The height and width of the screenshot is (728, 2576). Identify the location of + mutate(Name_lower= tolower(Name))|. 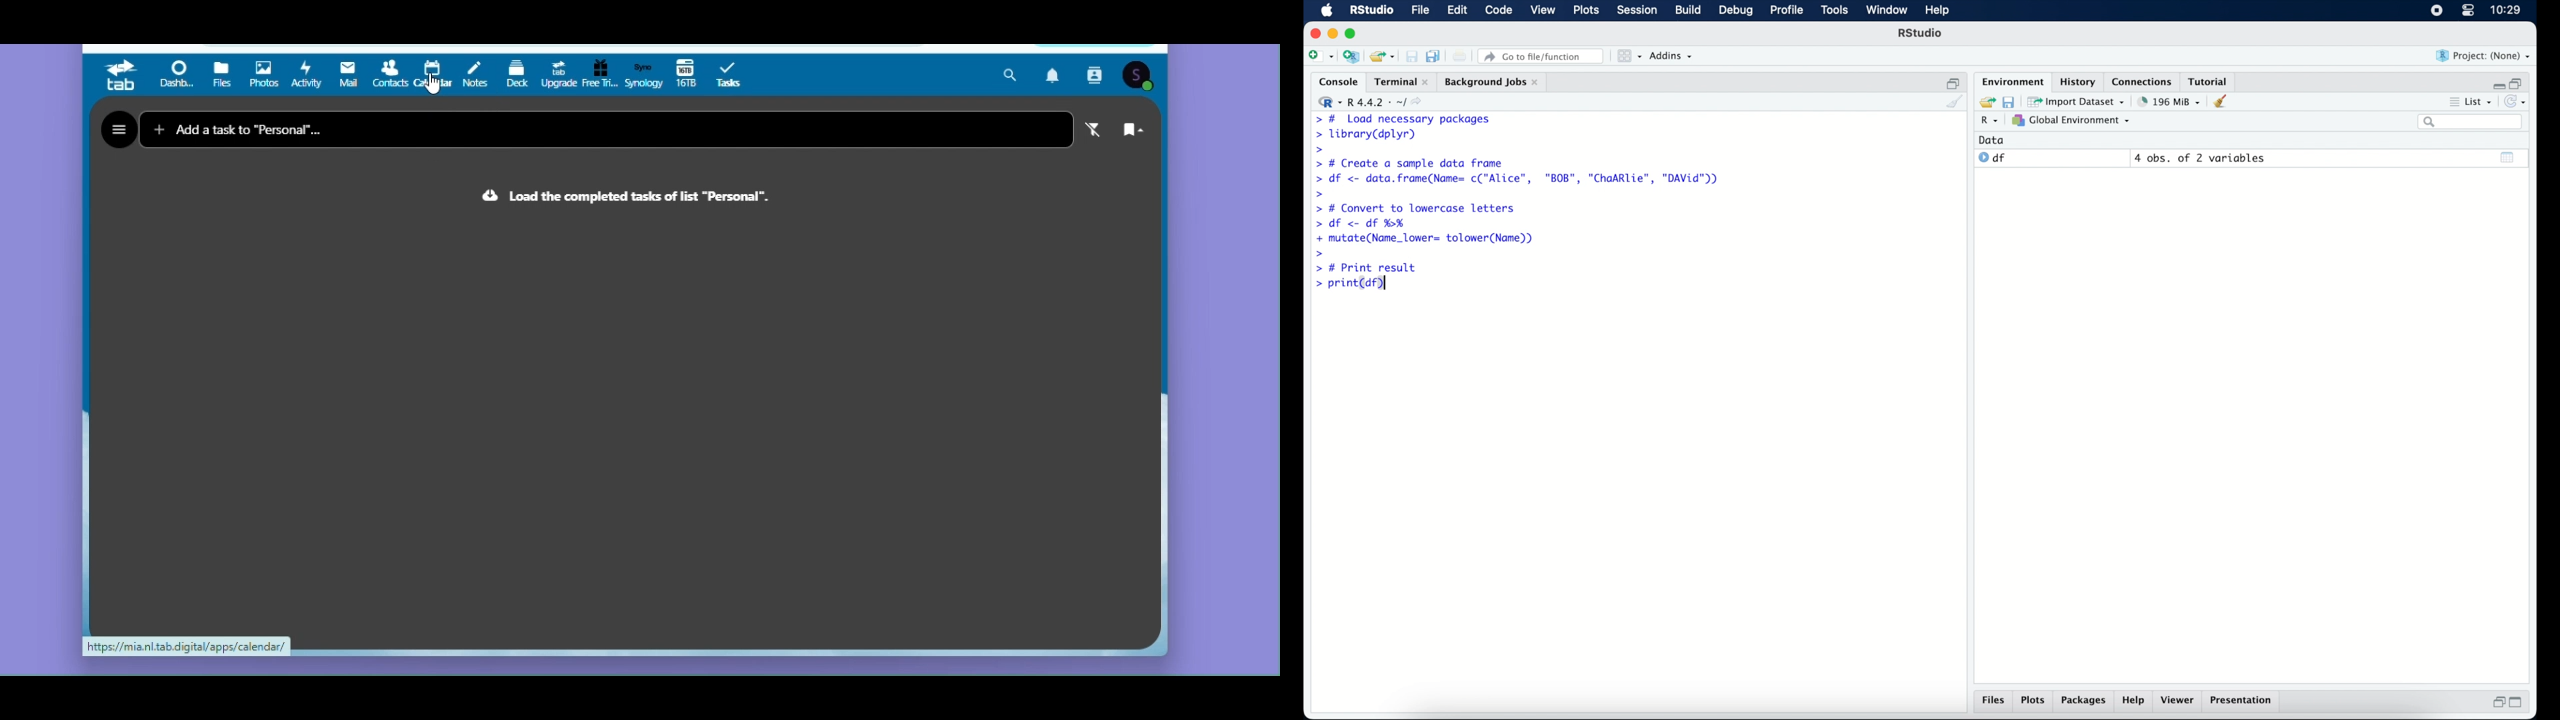
(1428, 238).